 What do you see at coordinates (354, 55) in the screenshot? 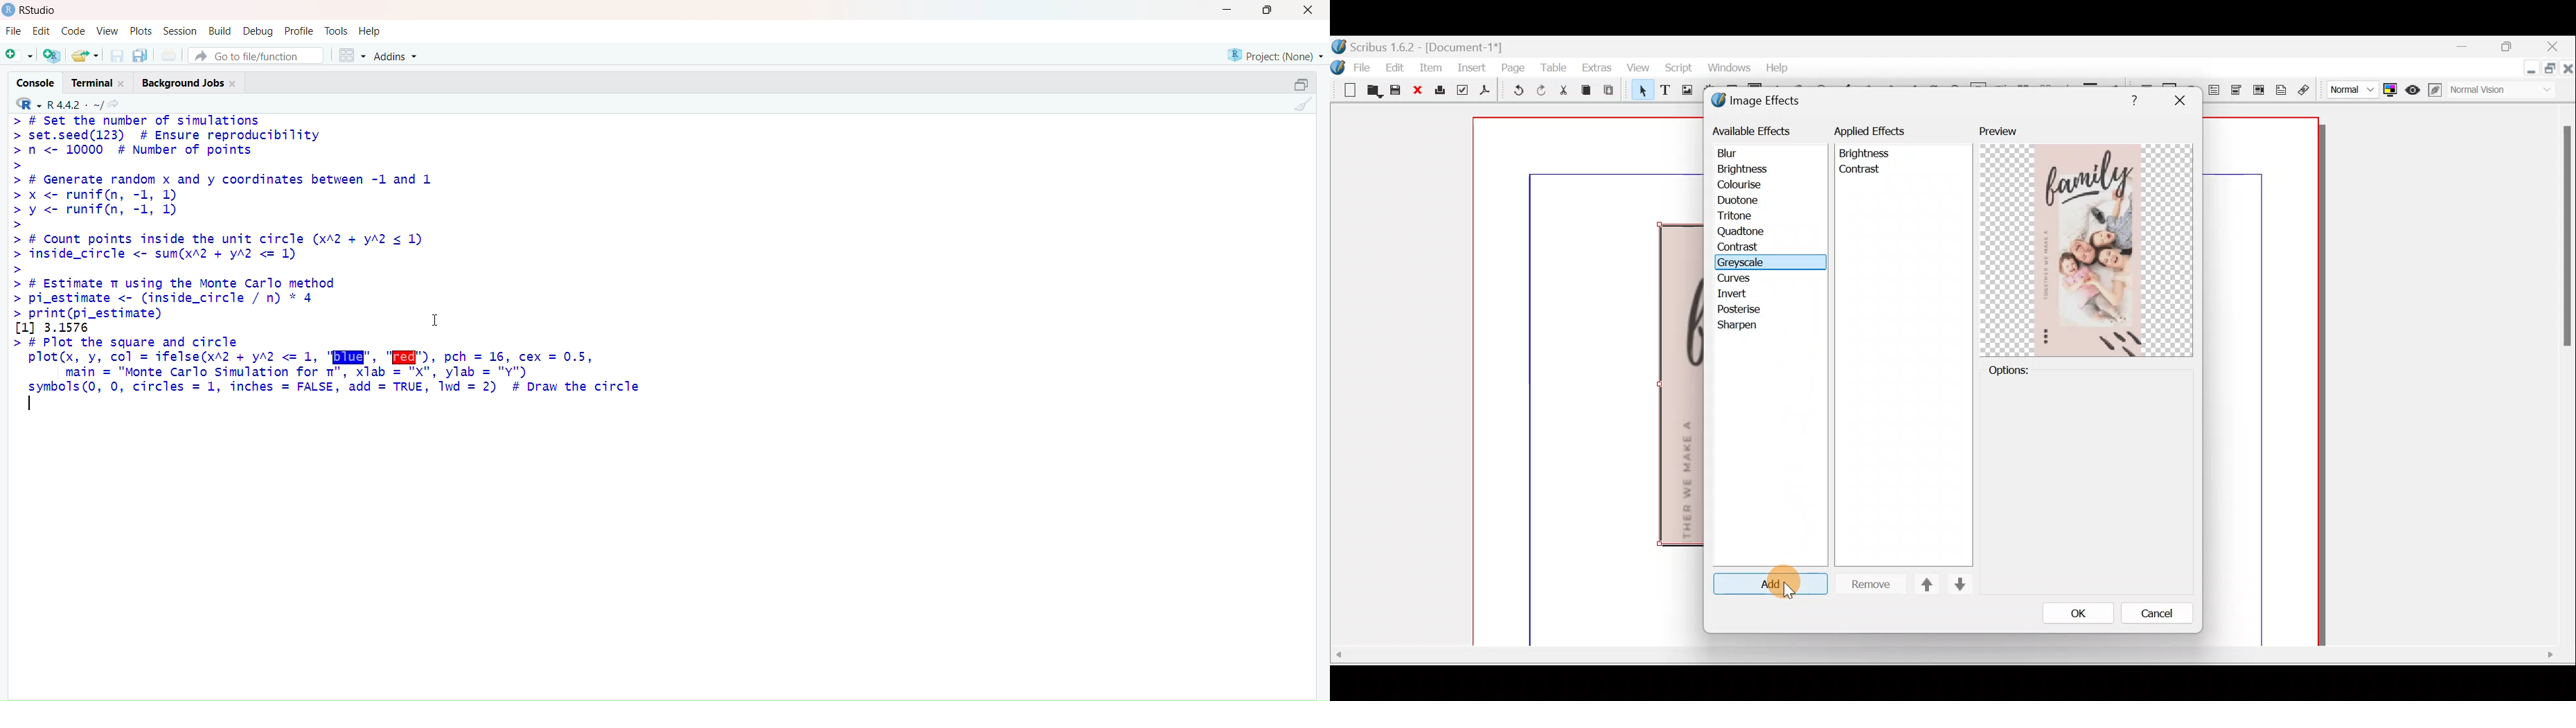
I see `Workspace panes` at bounding box center [354, 55].